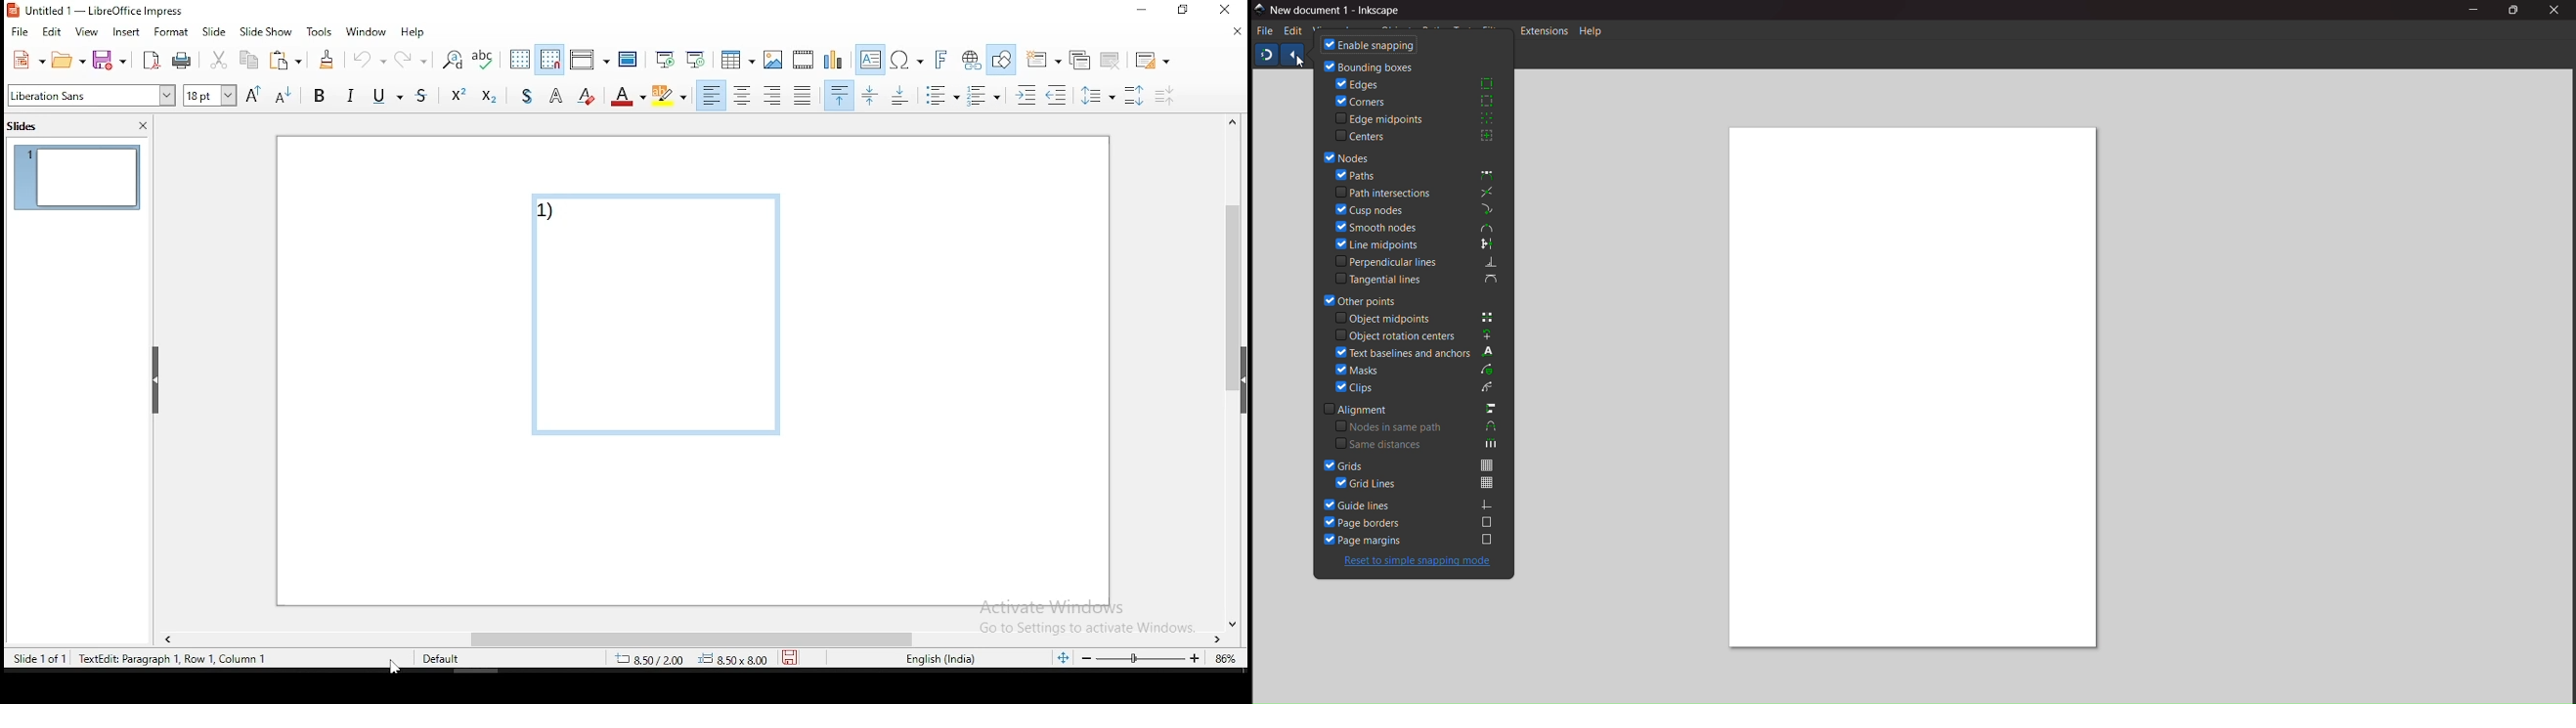  What do you see at coordinates (1408, 407) in the screenshot?
I see `alignment` at bounding box center [1408, 407].